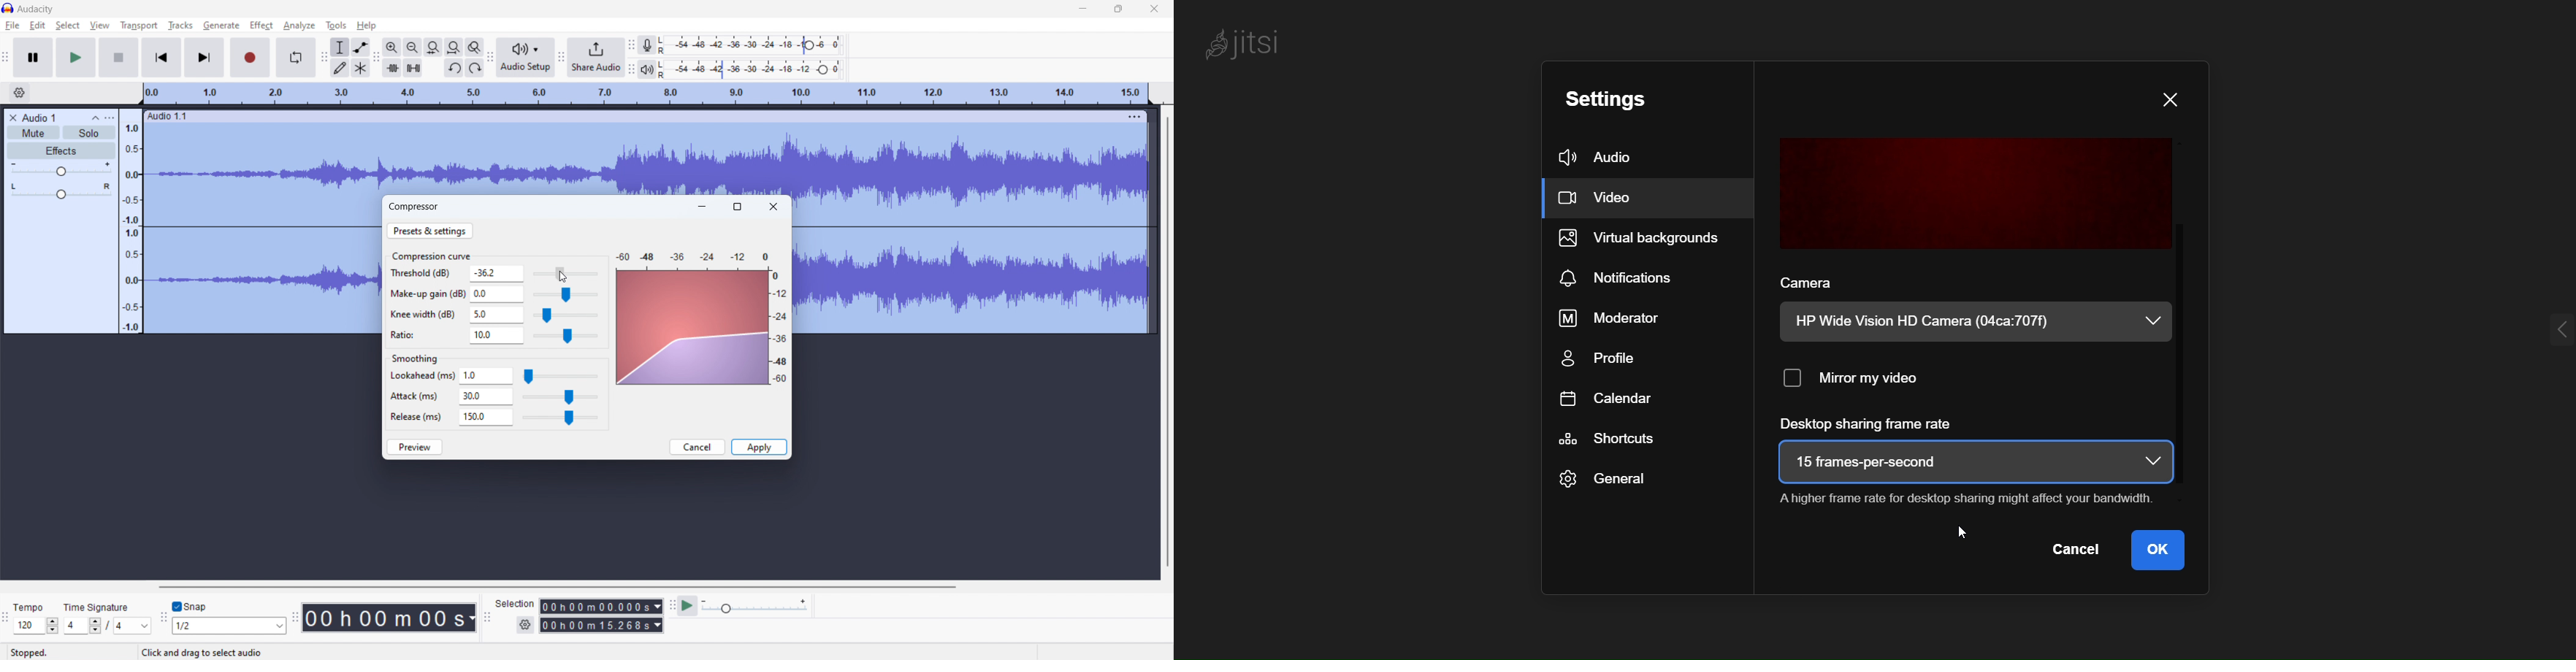 This screenshot has height=672, width=2576. What do you see at coordinates (1876, 459) in the screenshot?
I see `15 frames-per-second` at bounding box center [1876, 459].